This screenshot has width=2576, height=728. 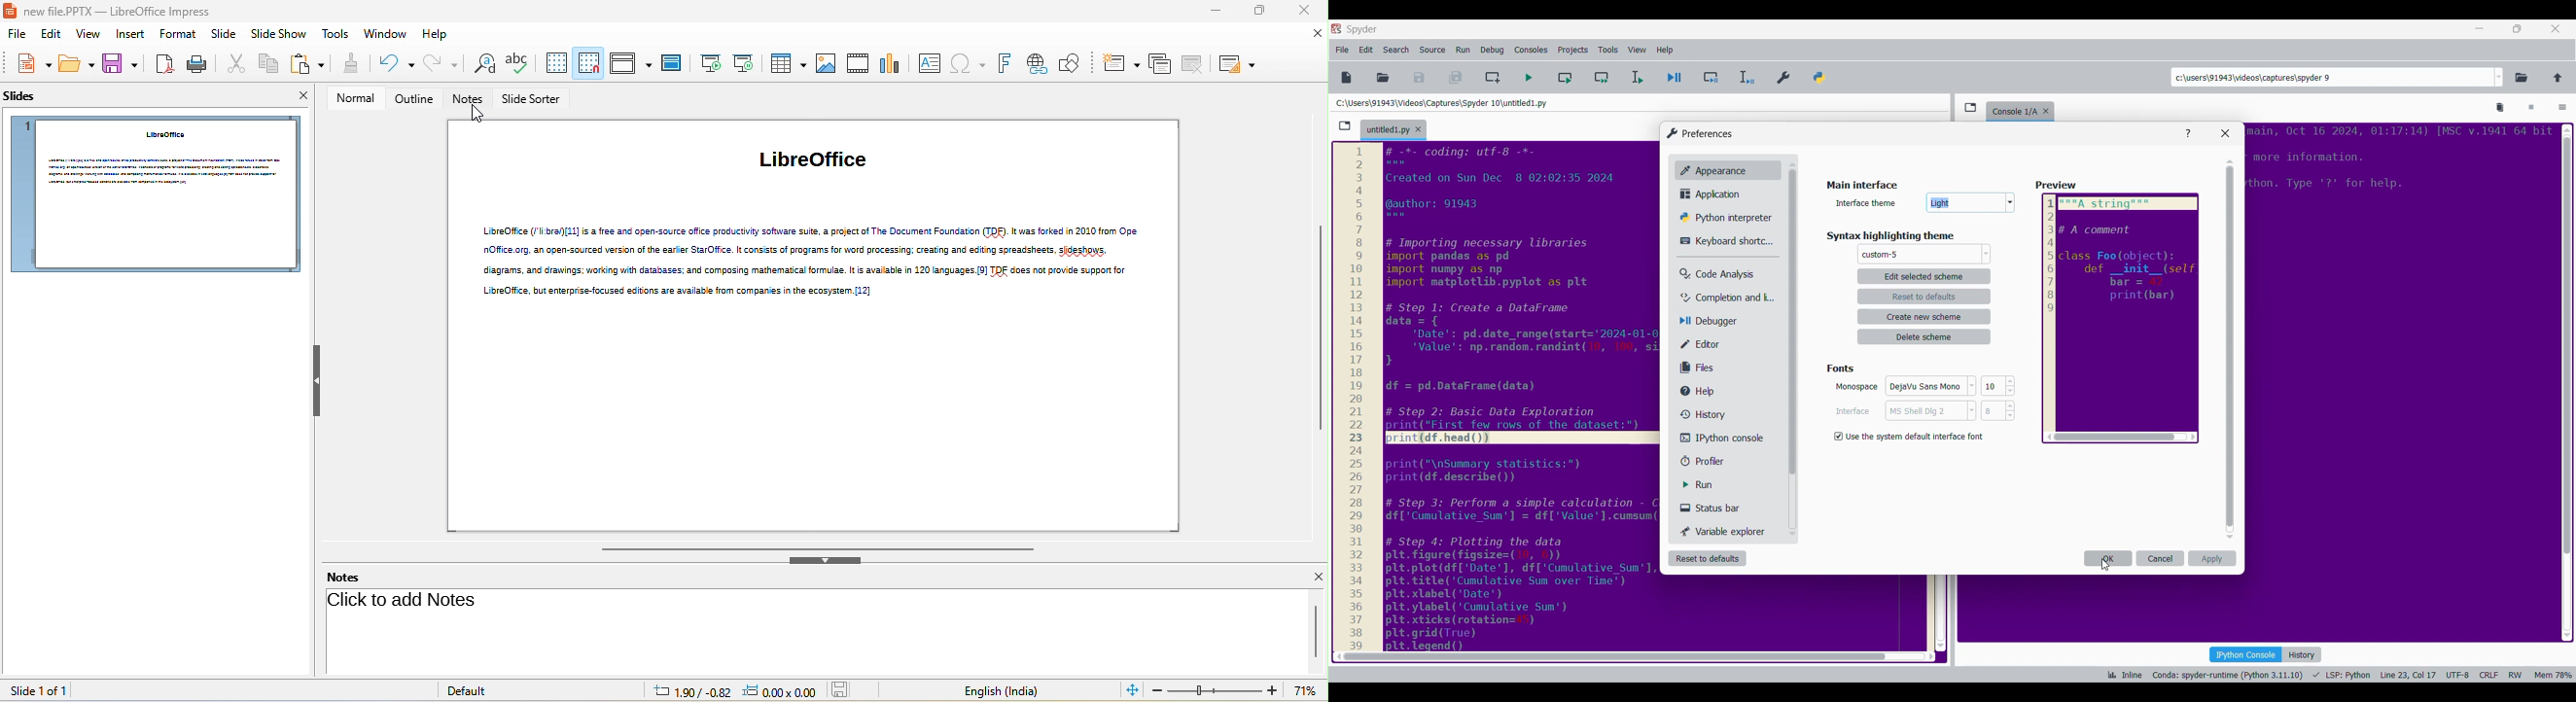 I want to click on libre office, so click(x=812, y=158).